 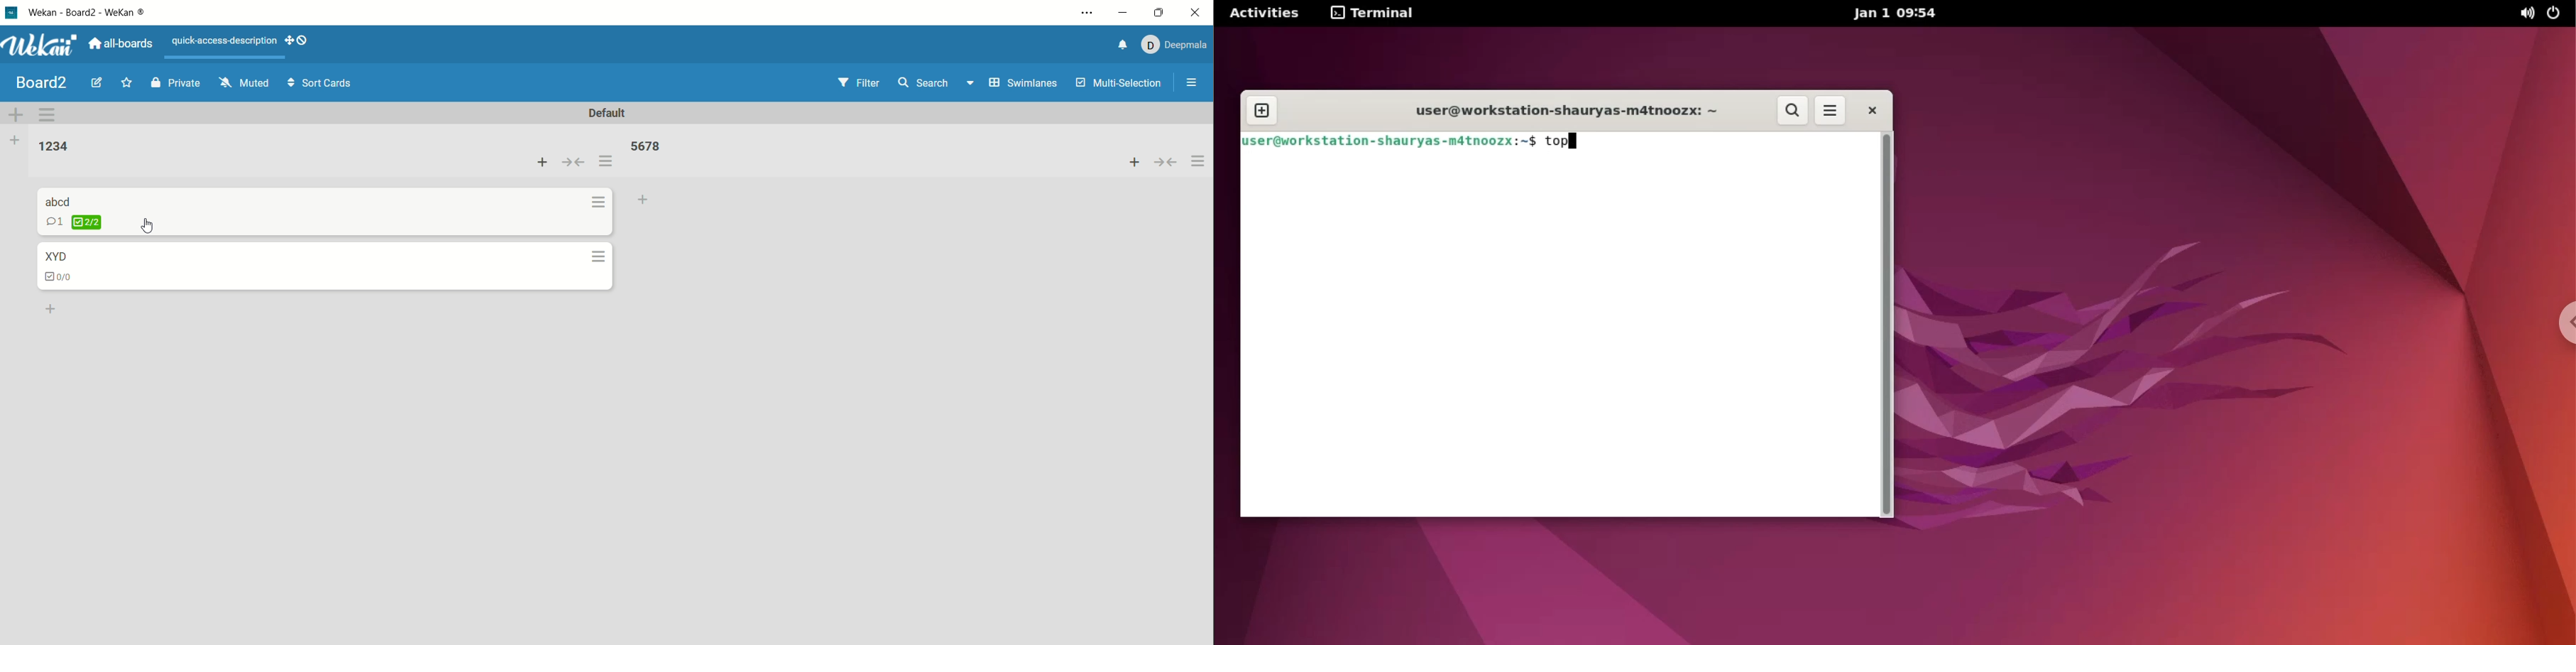 What do you see at coordinates (226, 42) in the screenshot?
I see `text` at bounding box center [226, 42].